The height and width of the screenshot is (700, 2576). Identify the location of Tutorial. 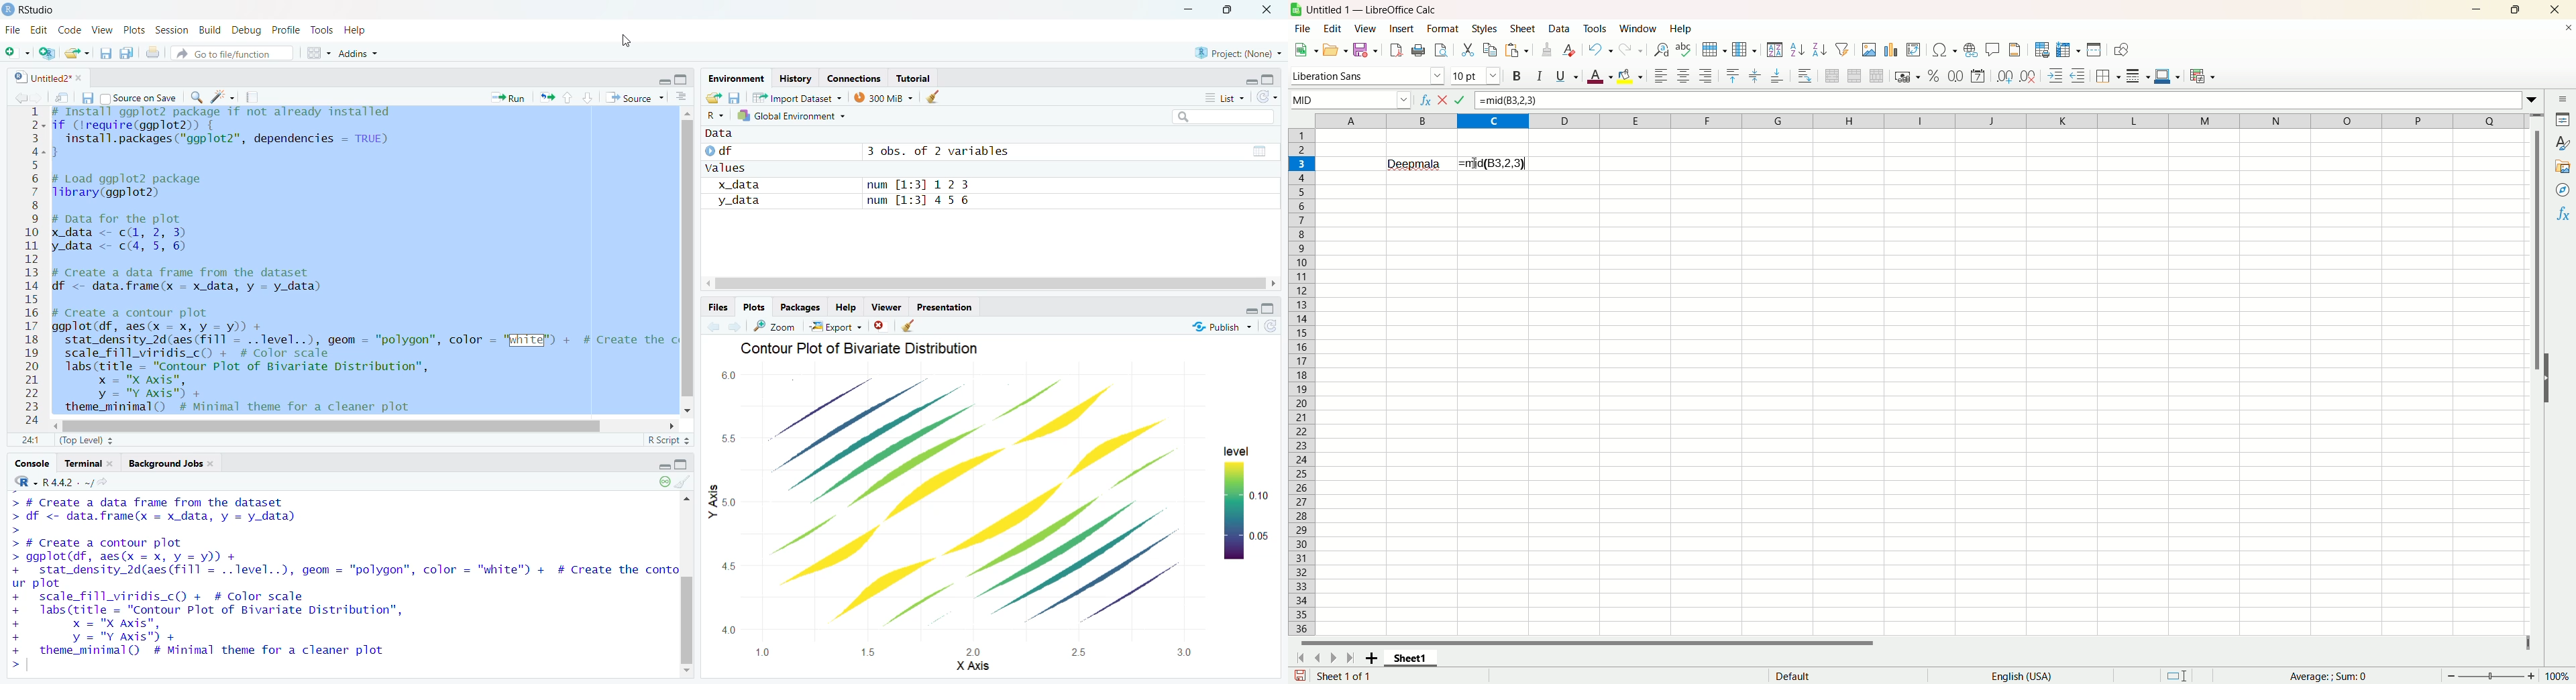
(915, 78).